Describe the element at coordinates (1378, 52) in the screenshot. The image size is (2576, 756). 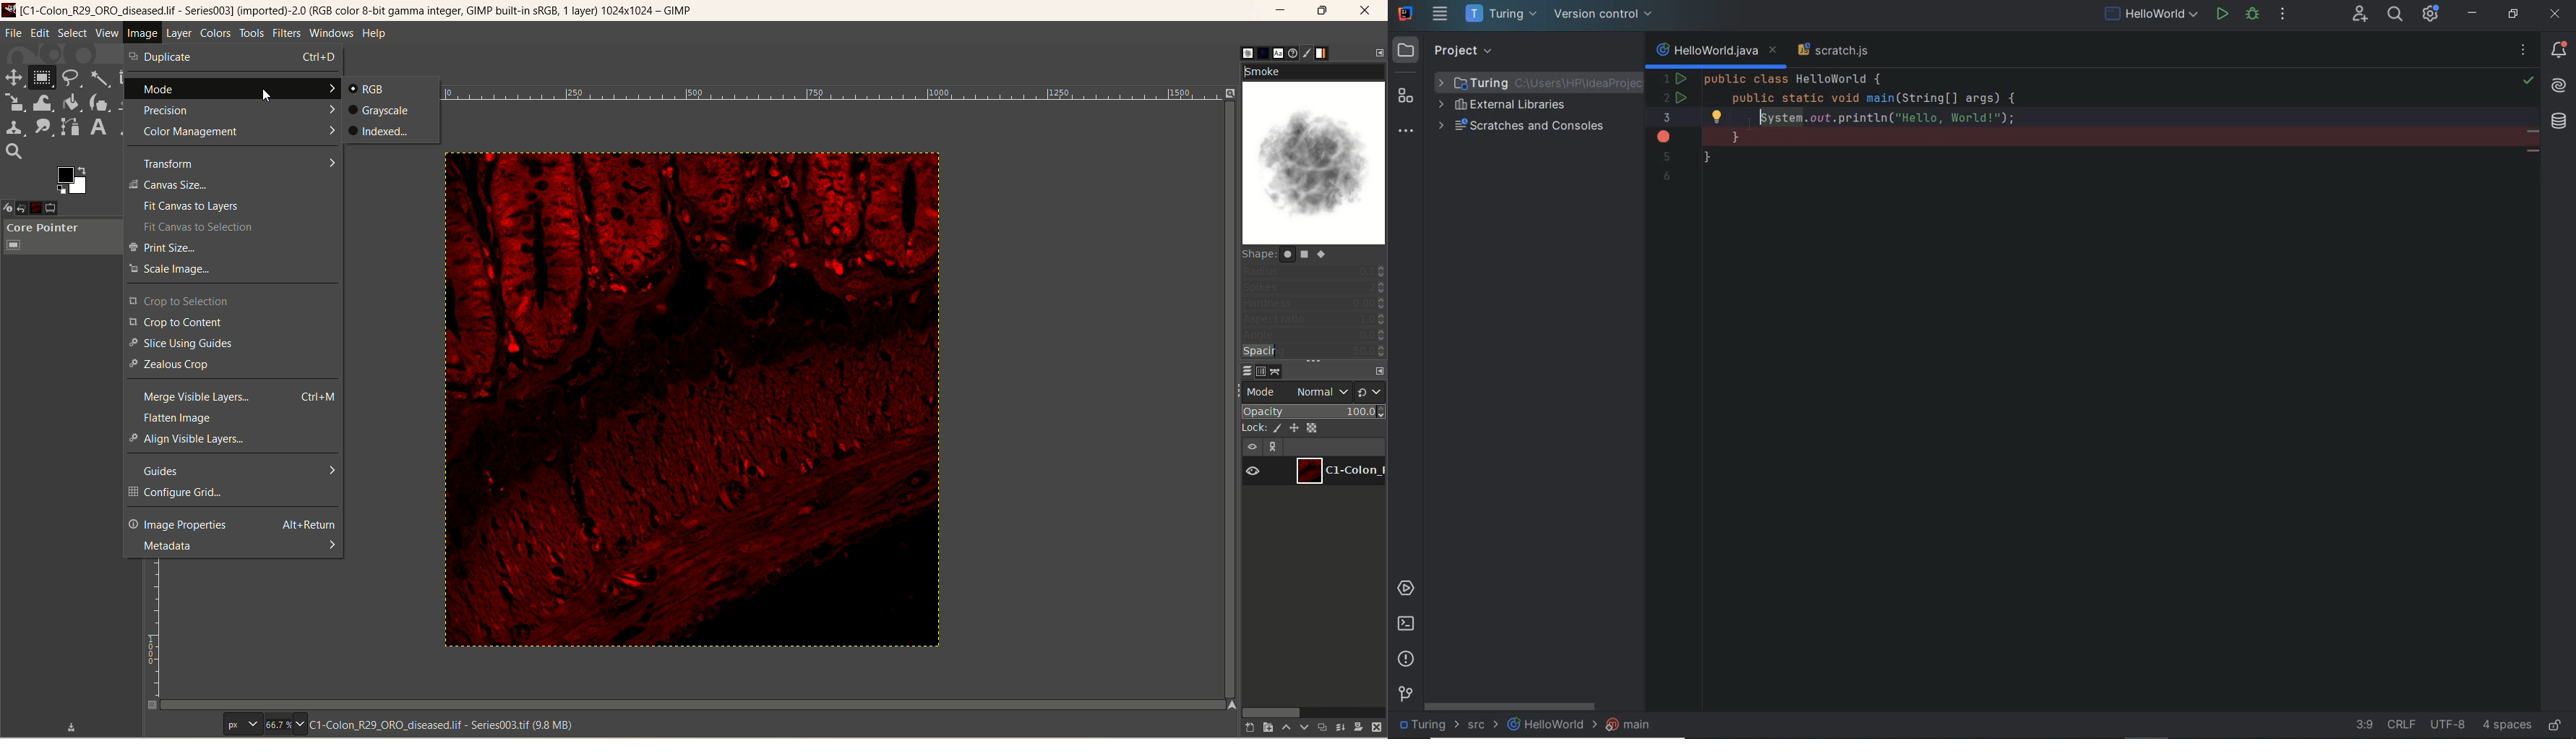
I see `configure this tab` at that location.